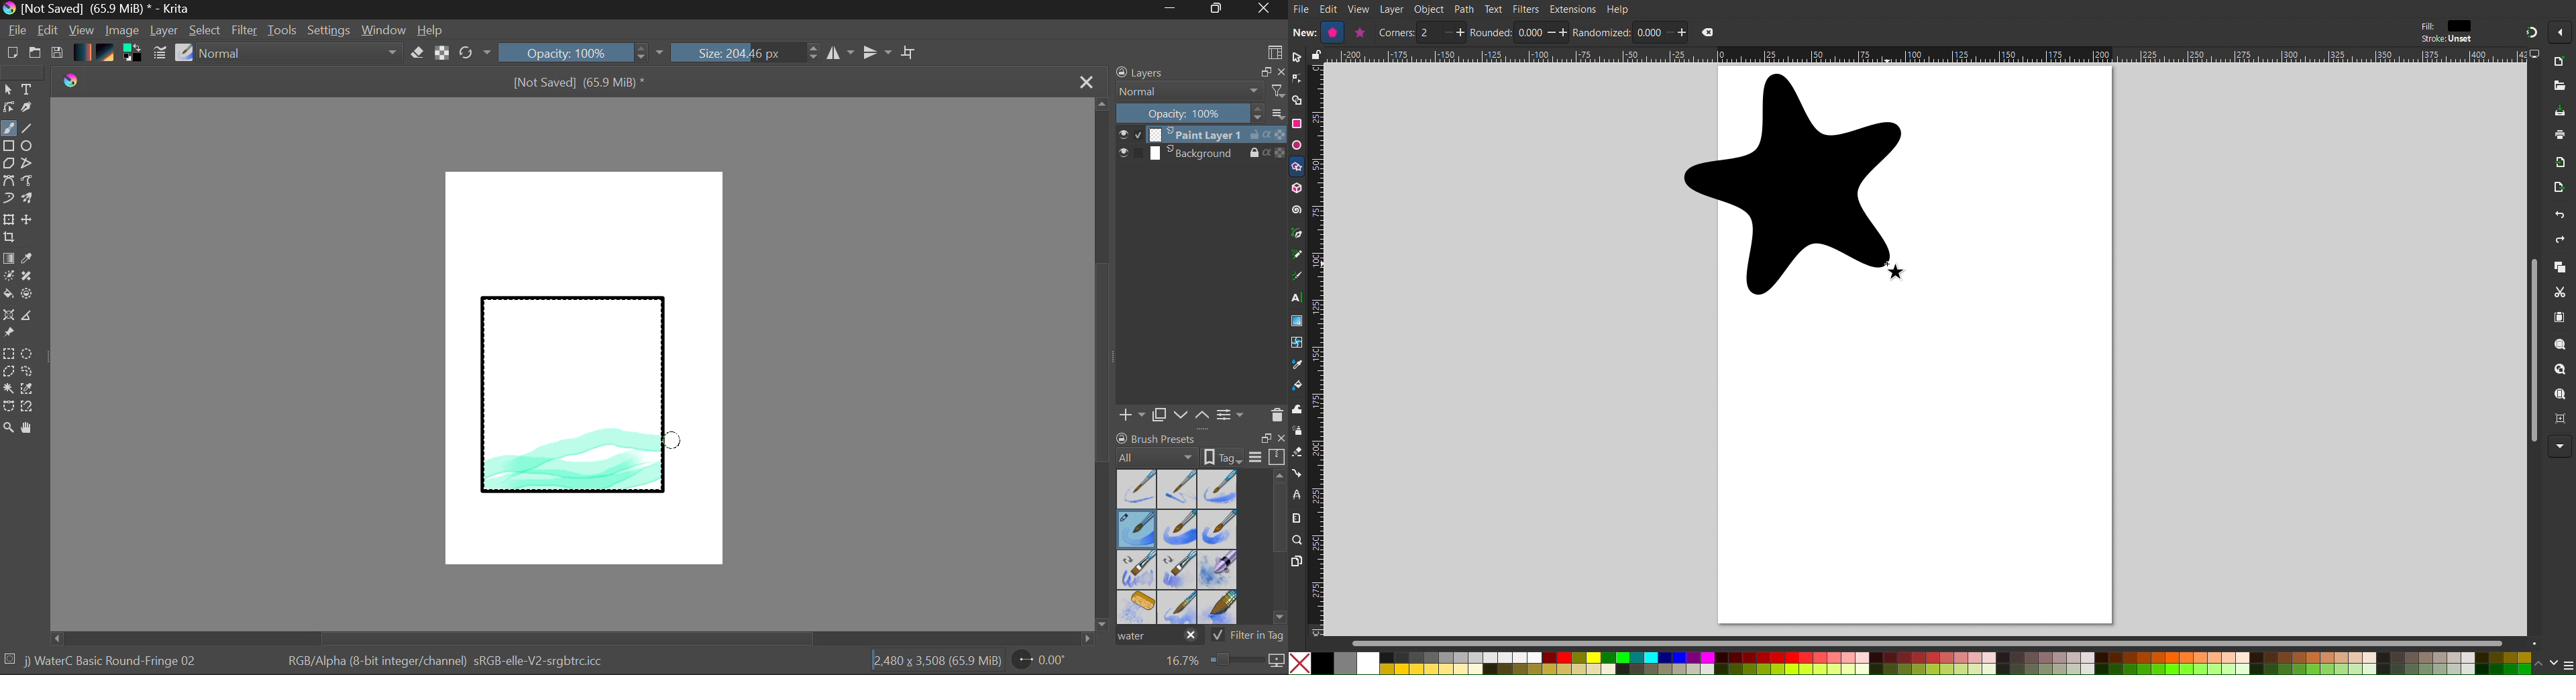 Image resolution: width=2576 pixels, height=700 pixels. I want to click on Smart Patch Tool, so click(32, 278).